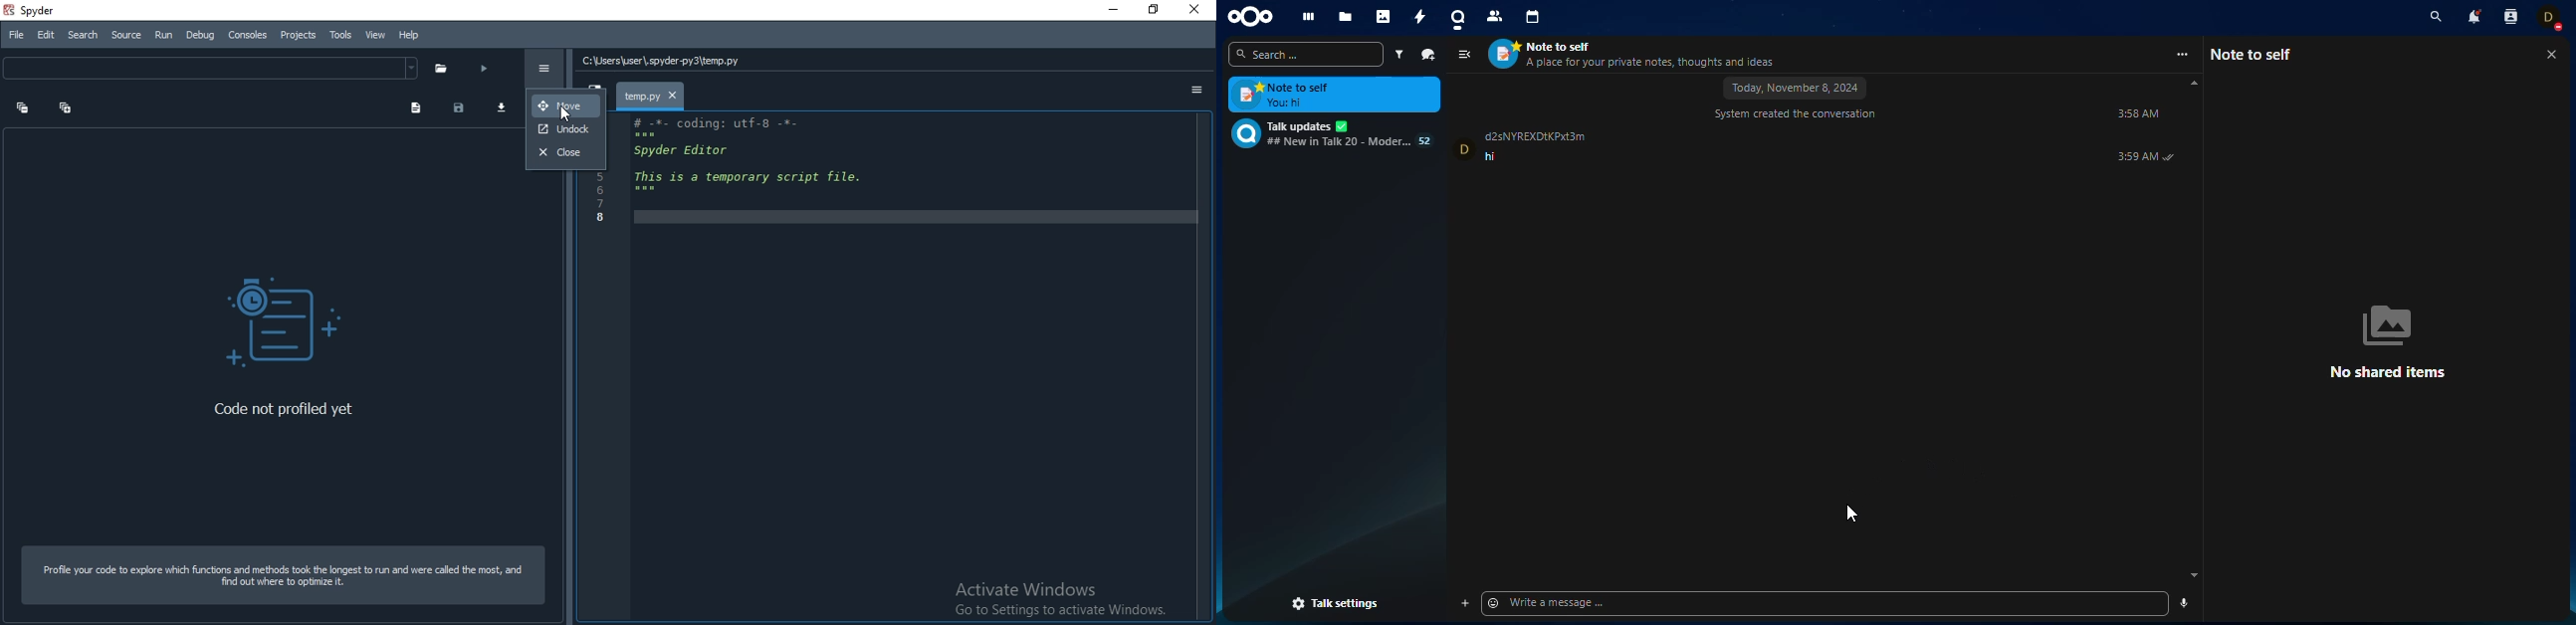  What do you see at coordinates (2195, 85) in the screenshot?
I see `scroll up` at bounding box center [2195, 85].